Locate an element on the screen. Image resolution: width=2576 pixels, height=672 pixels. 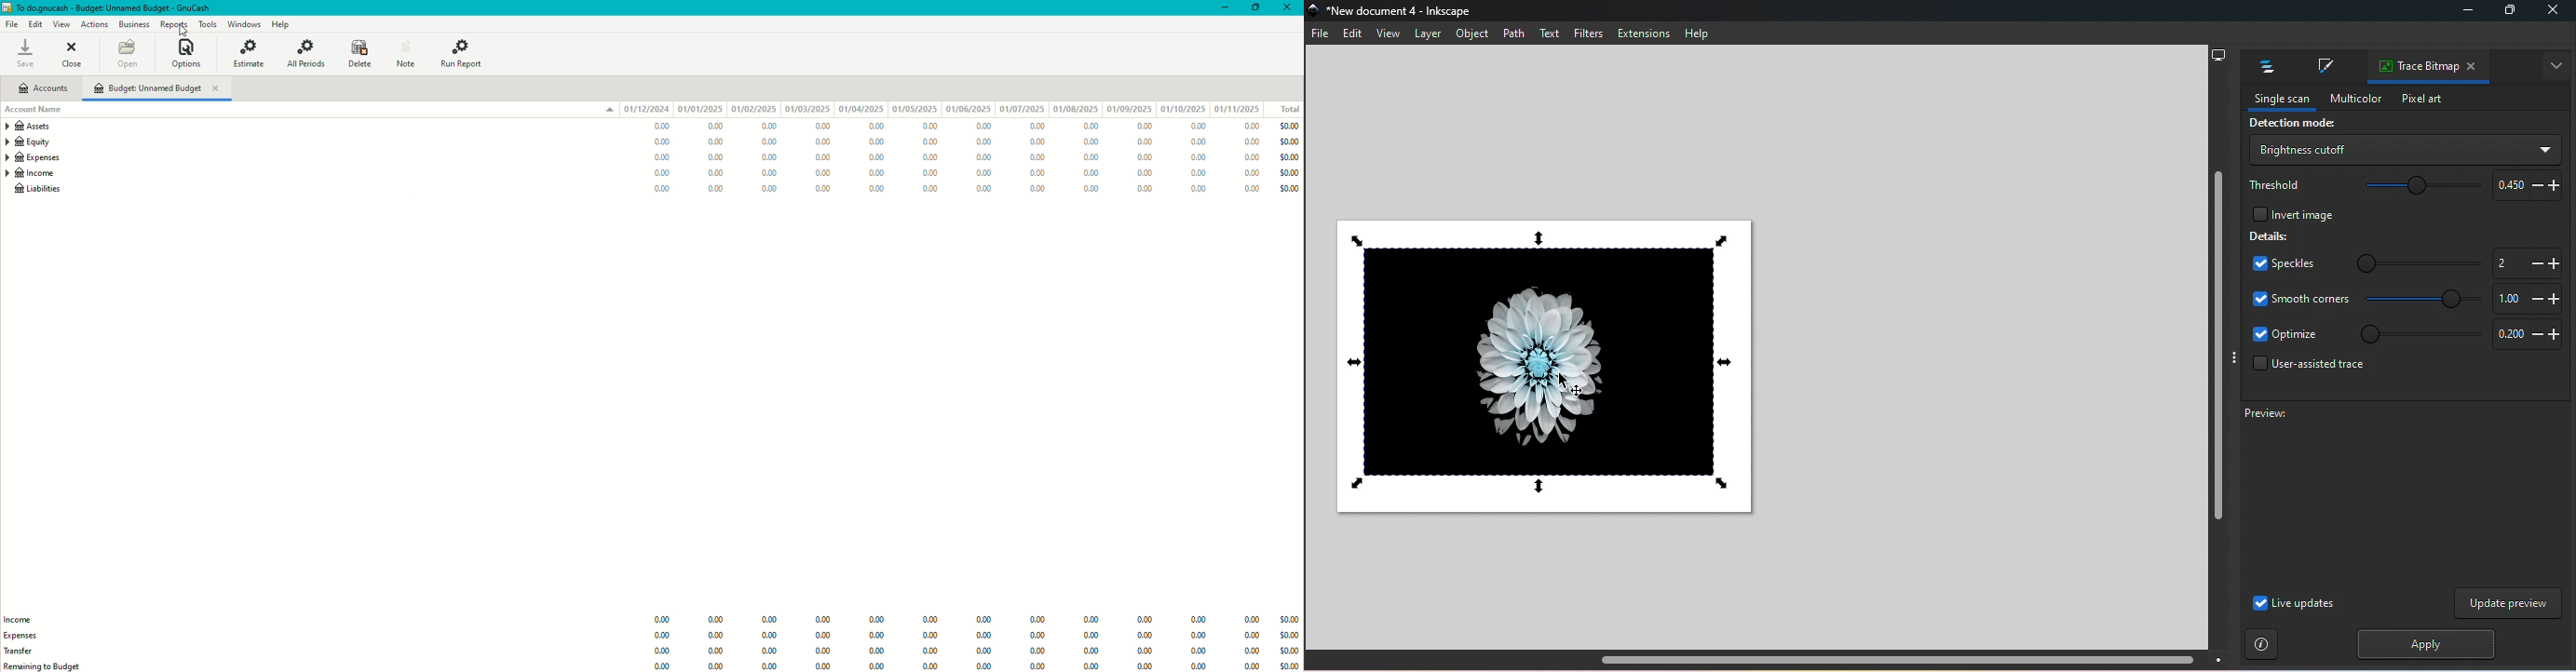
0.00 is located at coordinates (826, 666).